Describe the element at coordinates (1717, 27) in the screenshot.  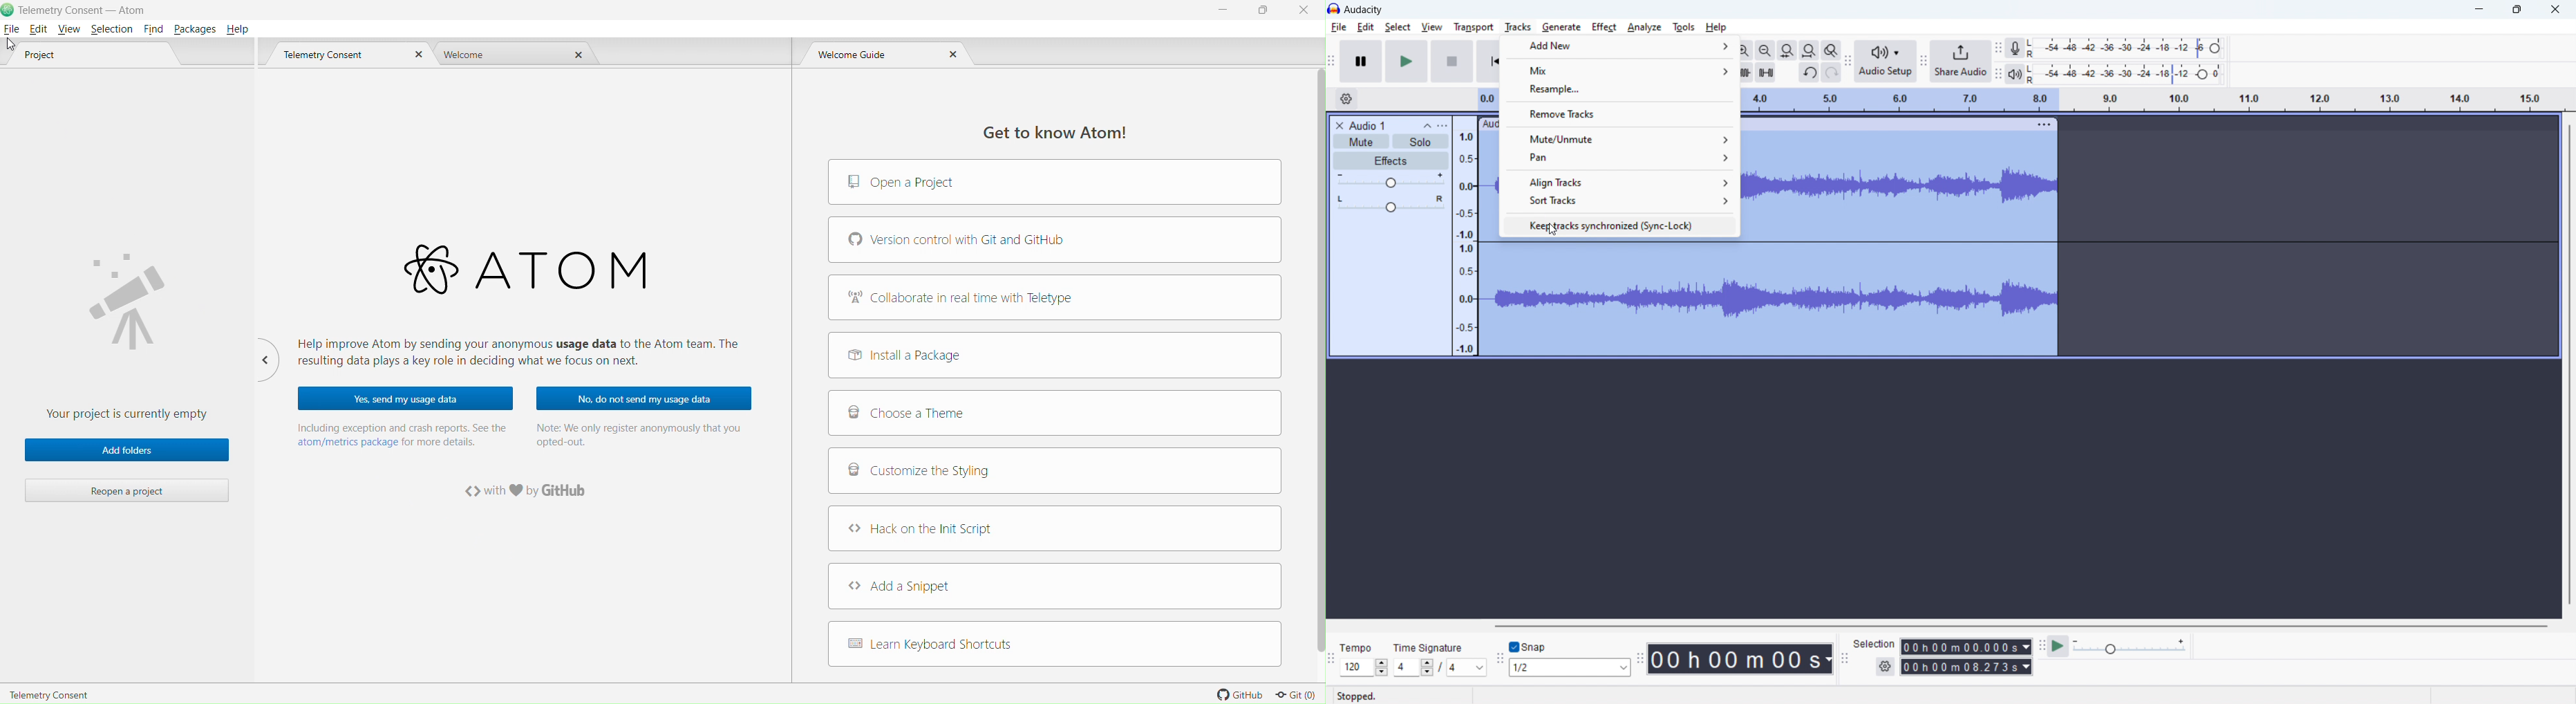
I see `help` at that location.